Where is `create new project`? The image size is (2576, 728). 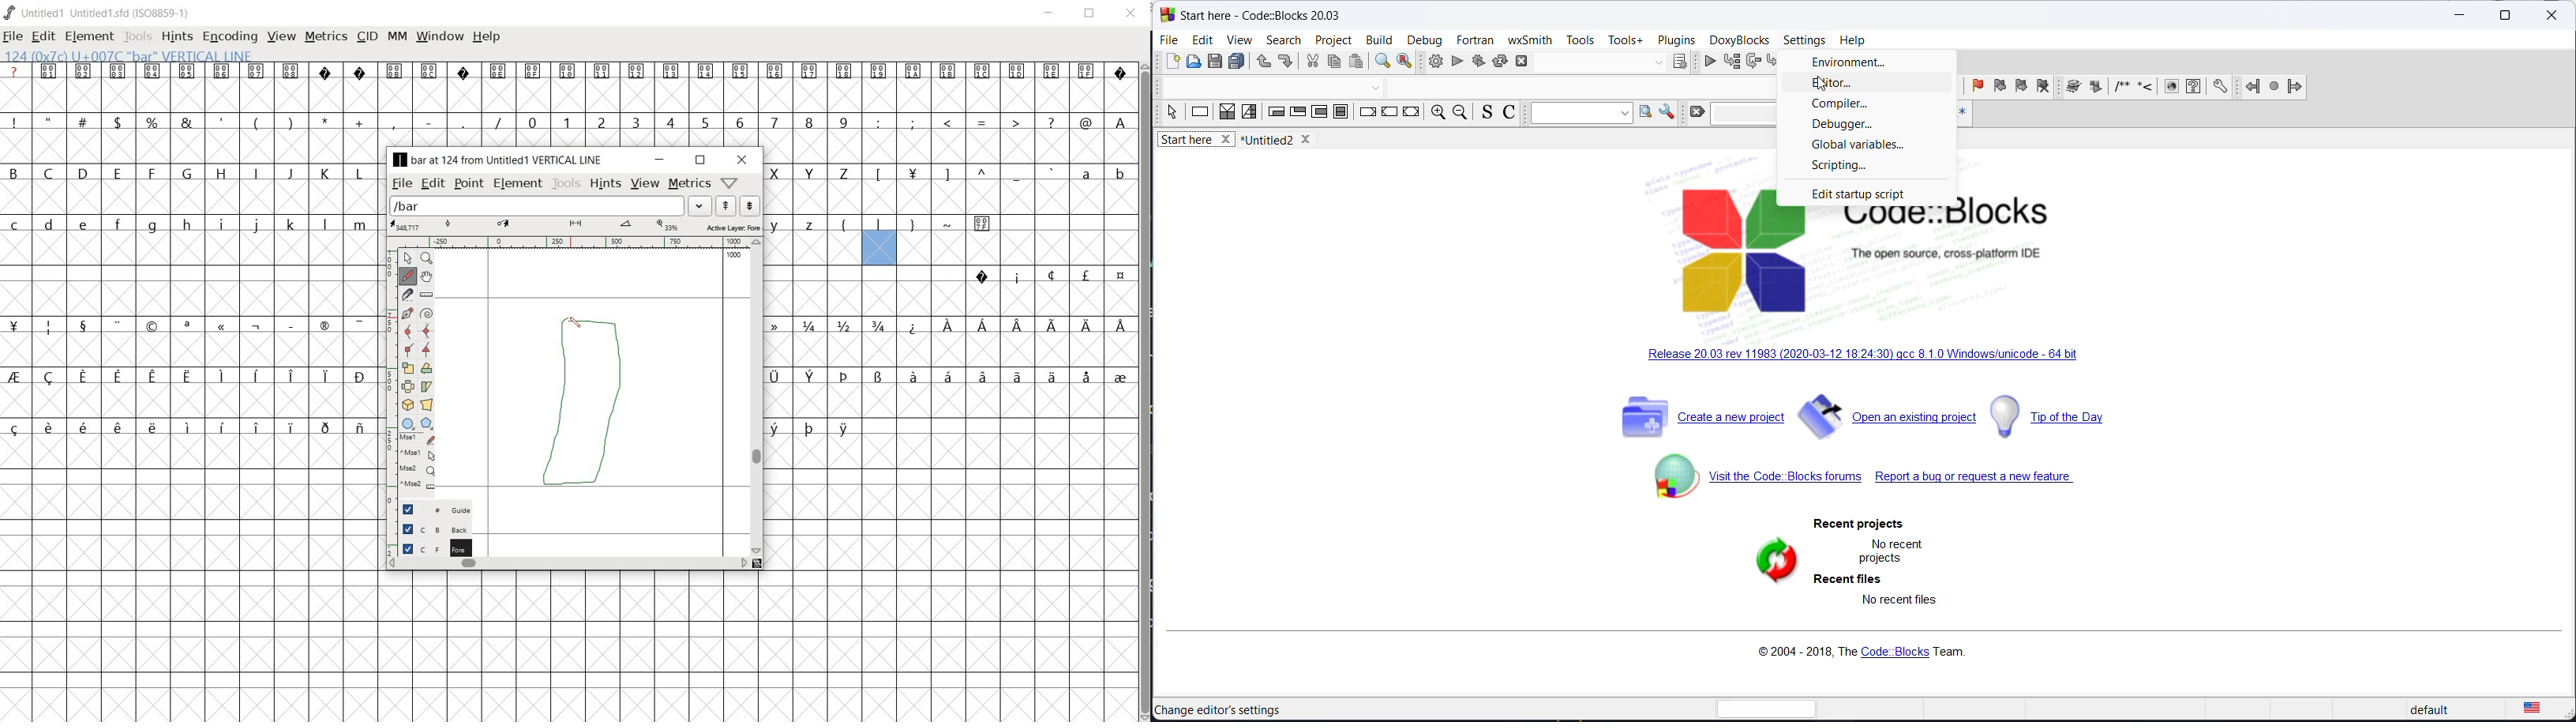
create new project is located at coordinates (1698, 422).